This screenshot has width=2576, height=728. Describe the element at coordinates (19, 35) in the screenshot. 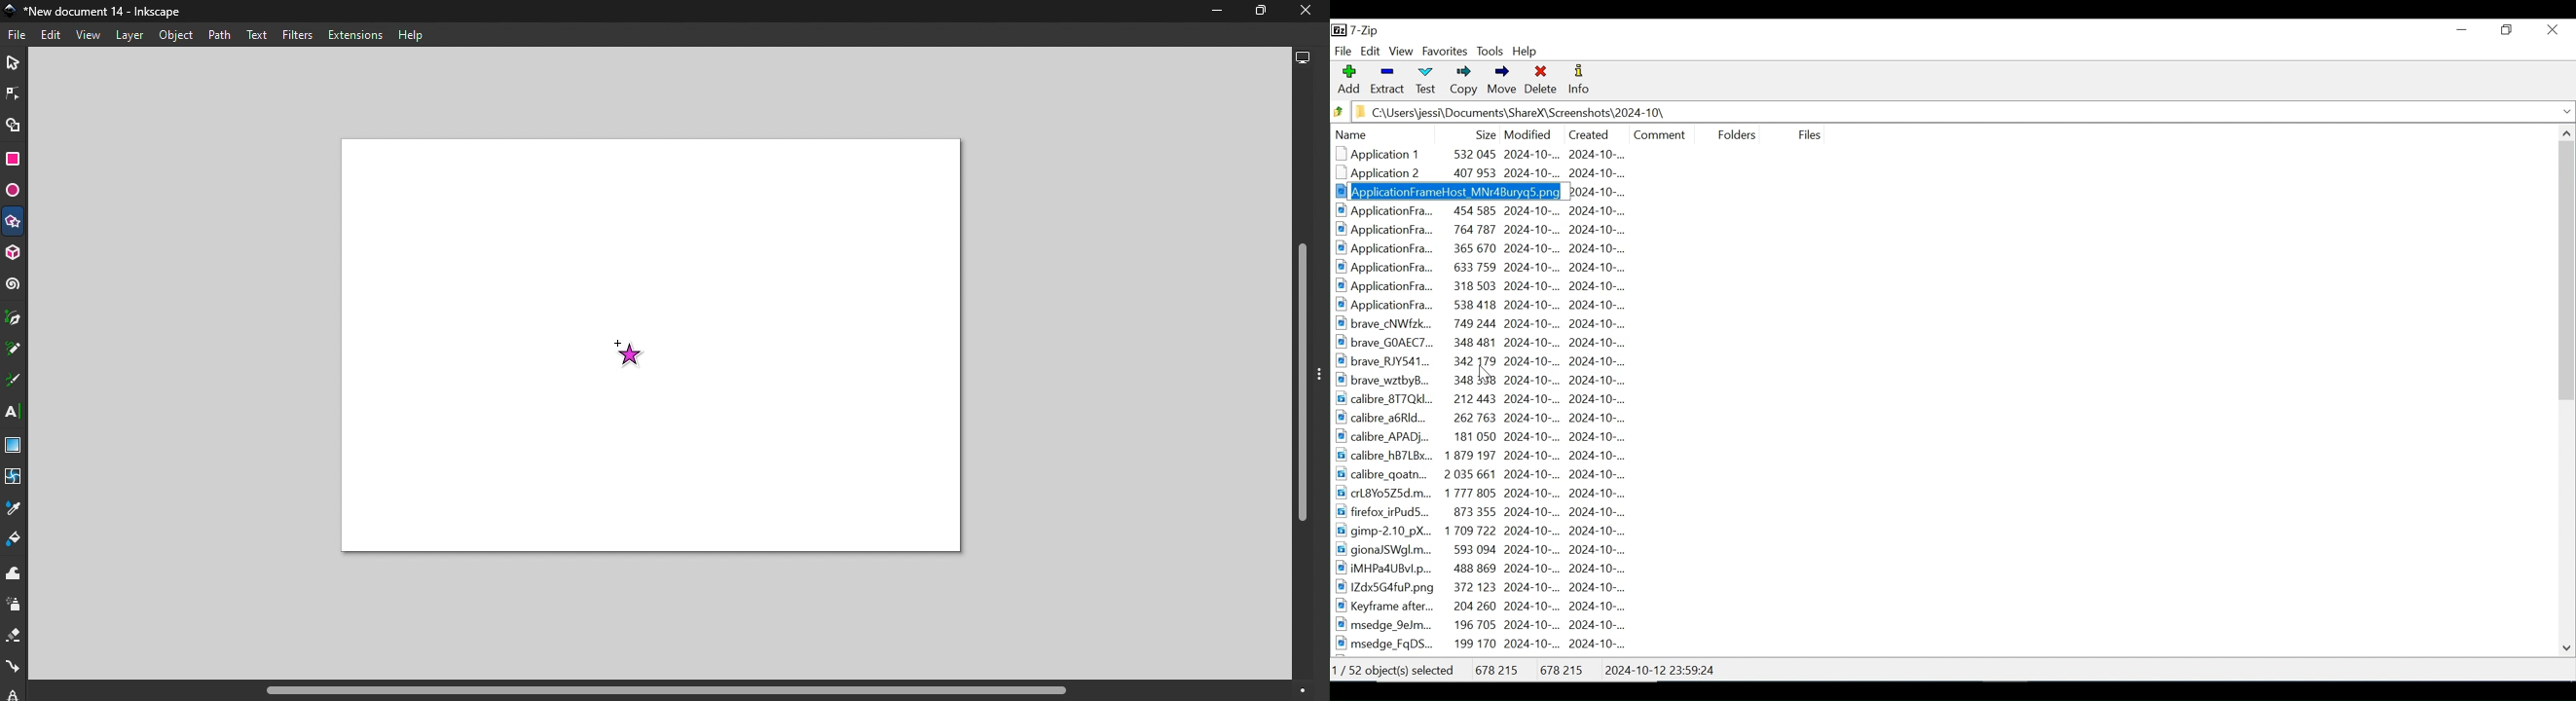

I see `File` at that location.